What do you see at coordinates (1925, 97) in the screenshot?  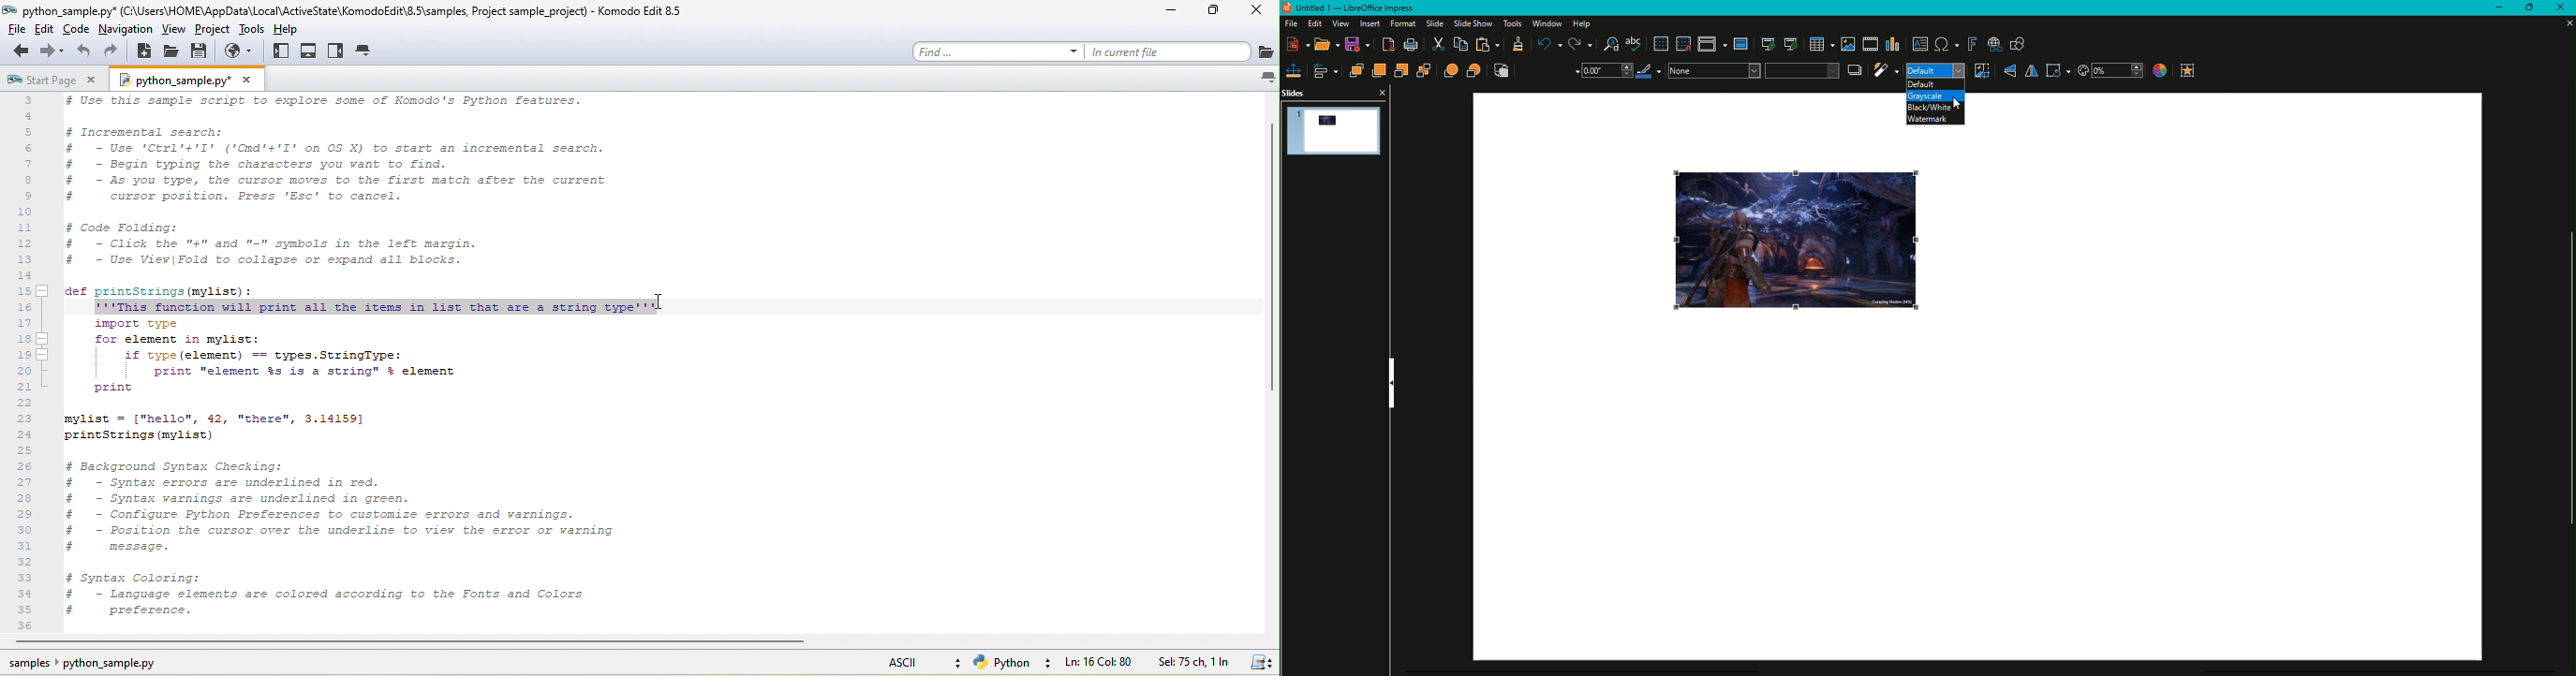 I see `Grayscale` at bounding box center [1925, 97].